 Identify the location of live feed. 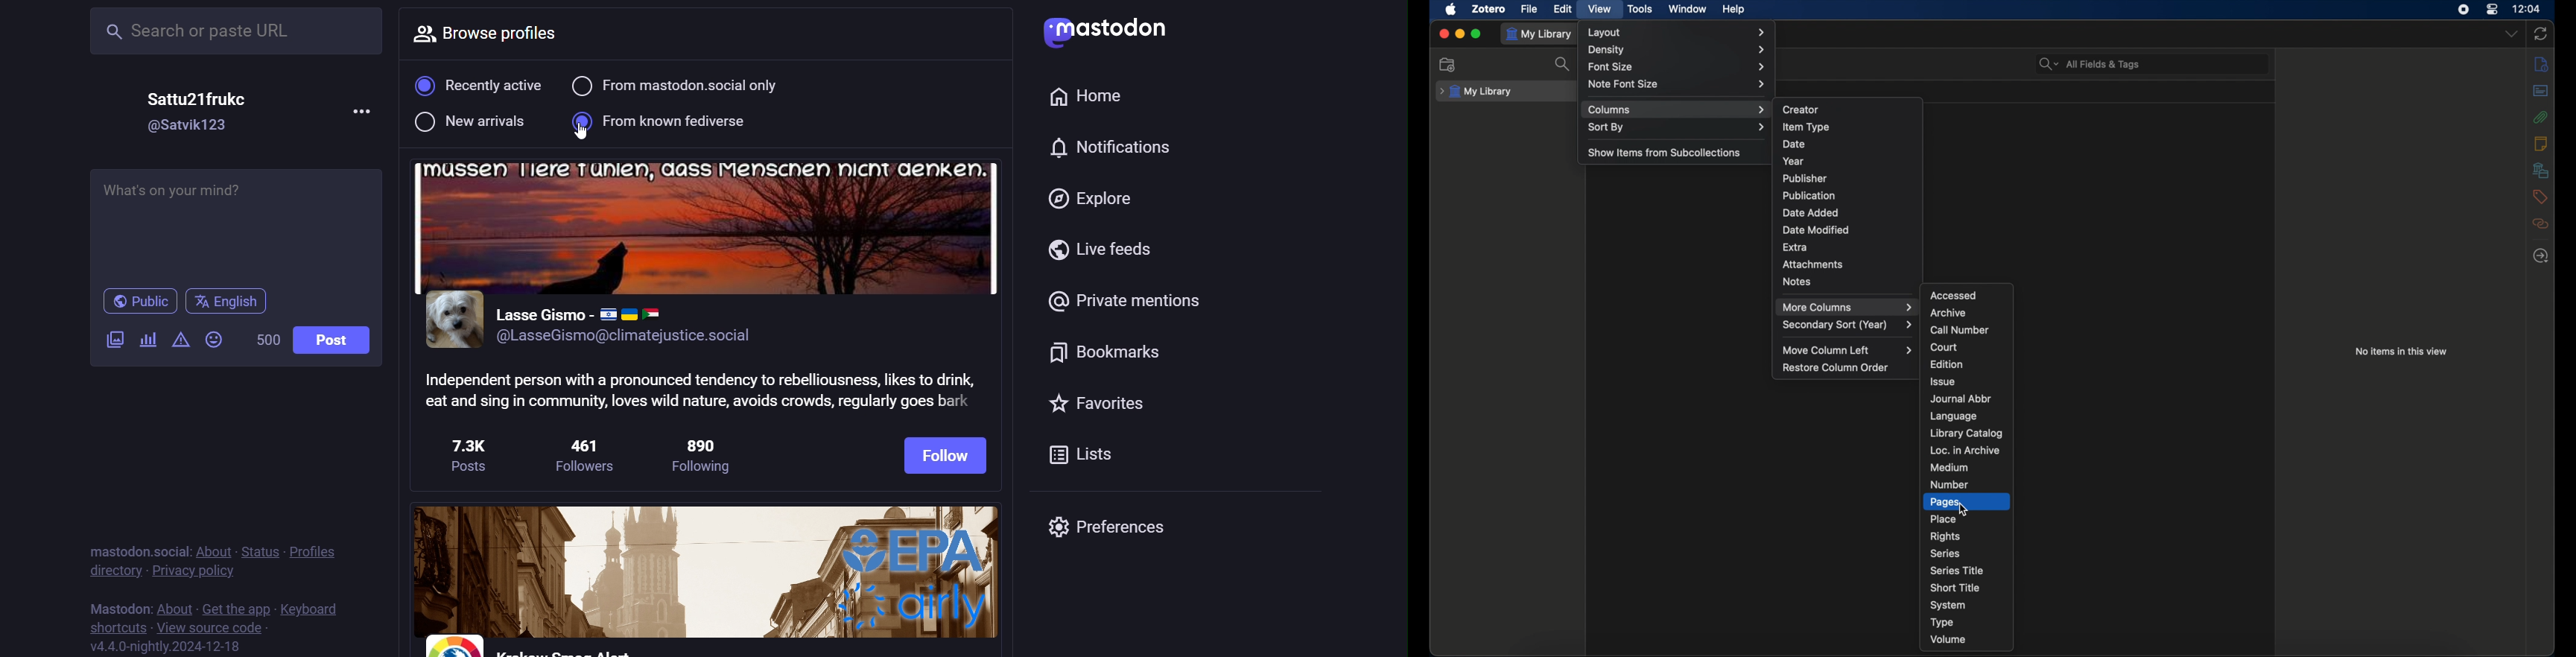
(1108, 251).